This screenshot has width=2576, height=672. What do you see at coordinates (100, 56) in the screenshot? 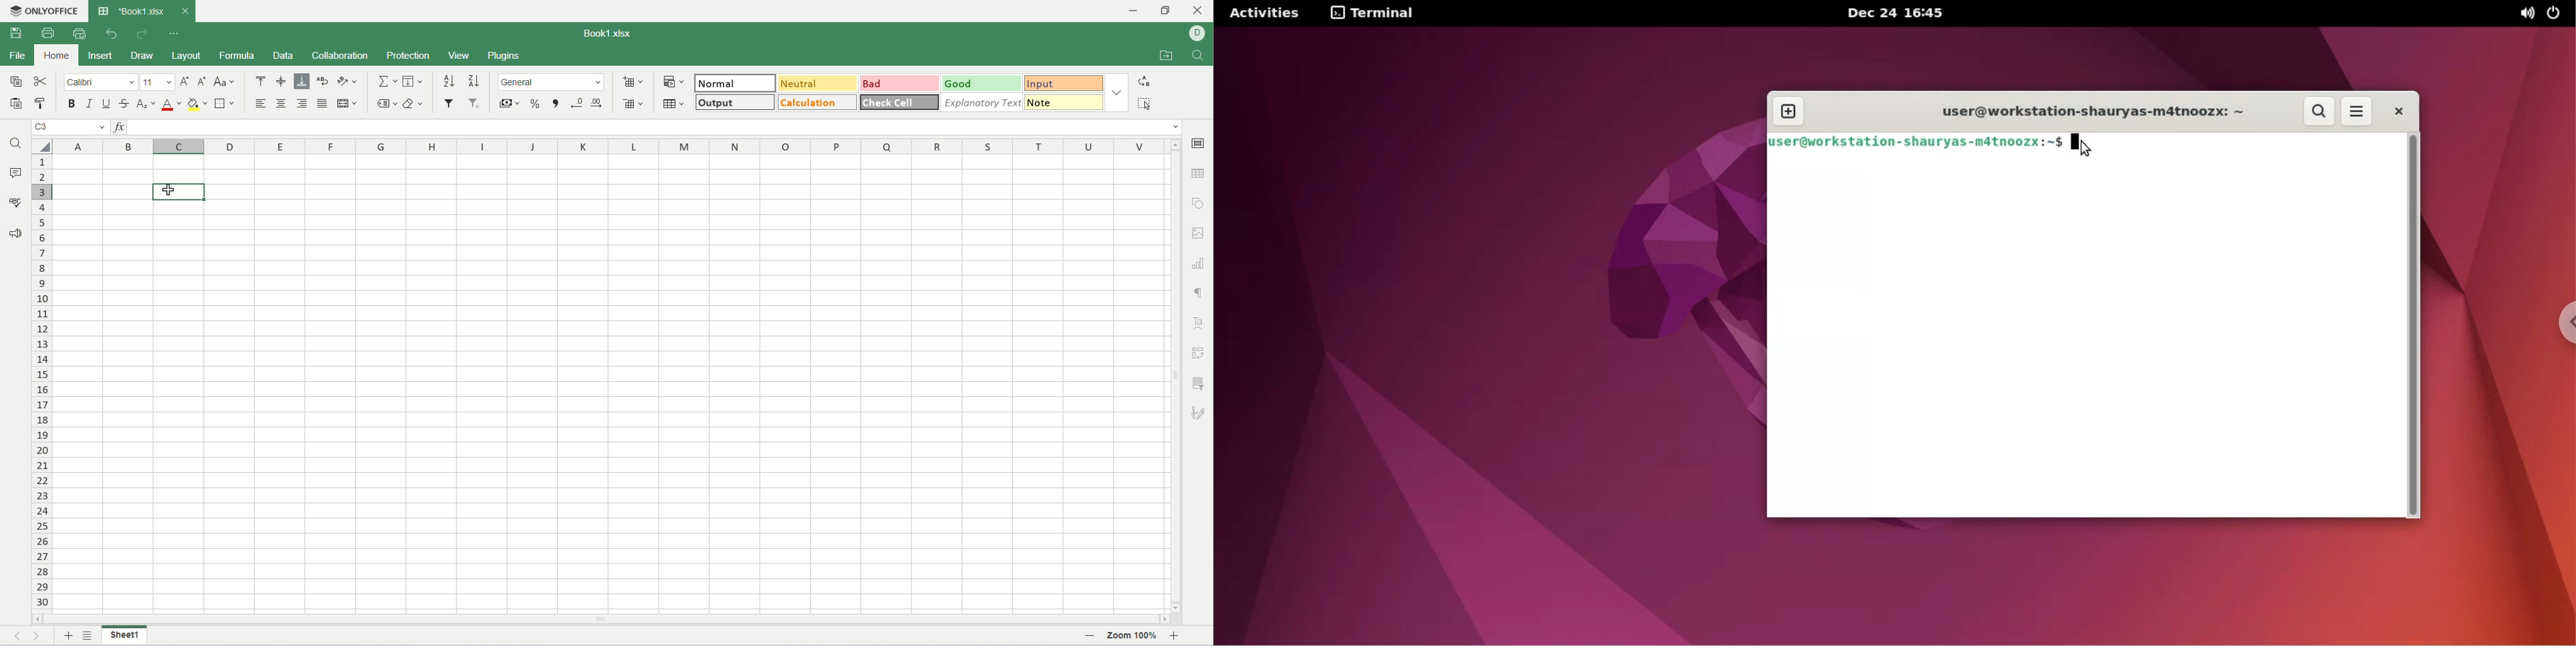
I see `insert` at bounding box center [100, 56].